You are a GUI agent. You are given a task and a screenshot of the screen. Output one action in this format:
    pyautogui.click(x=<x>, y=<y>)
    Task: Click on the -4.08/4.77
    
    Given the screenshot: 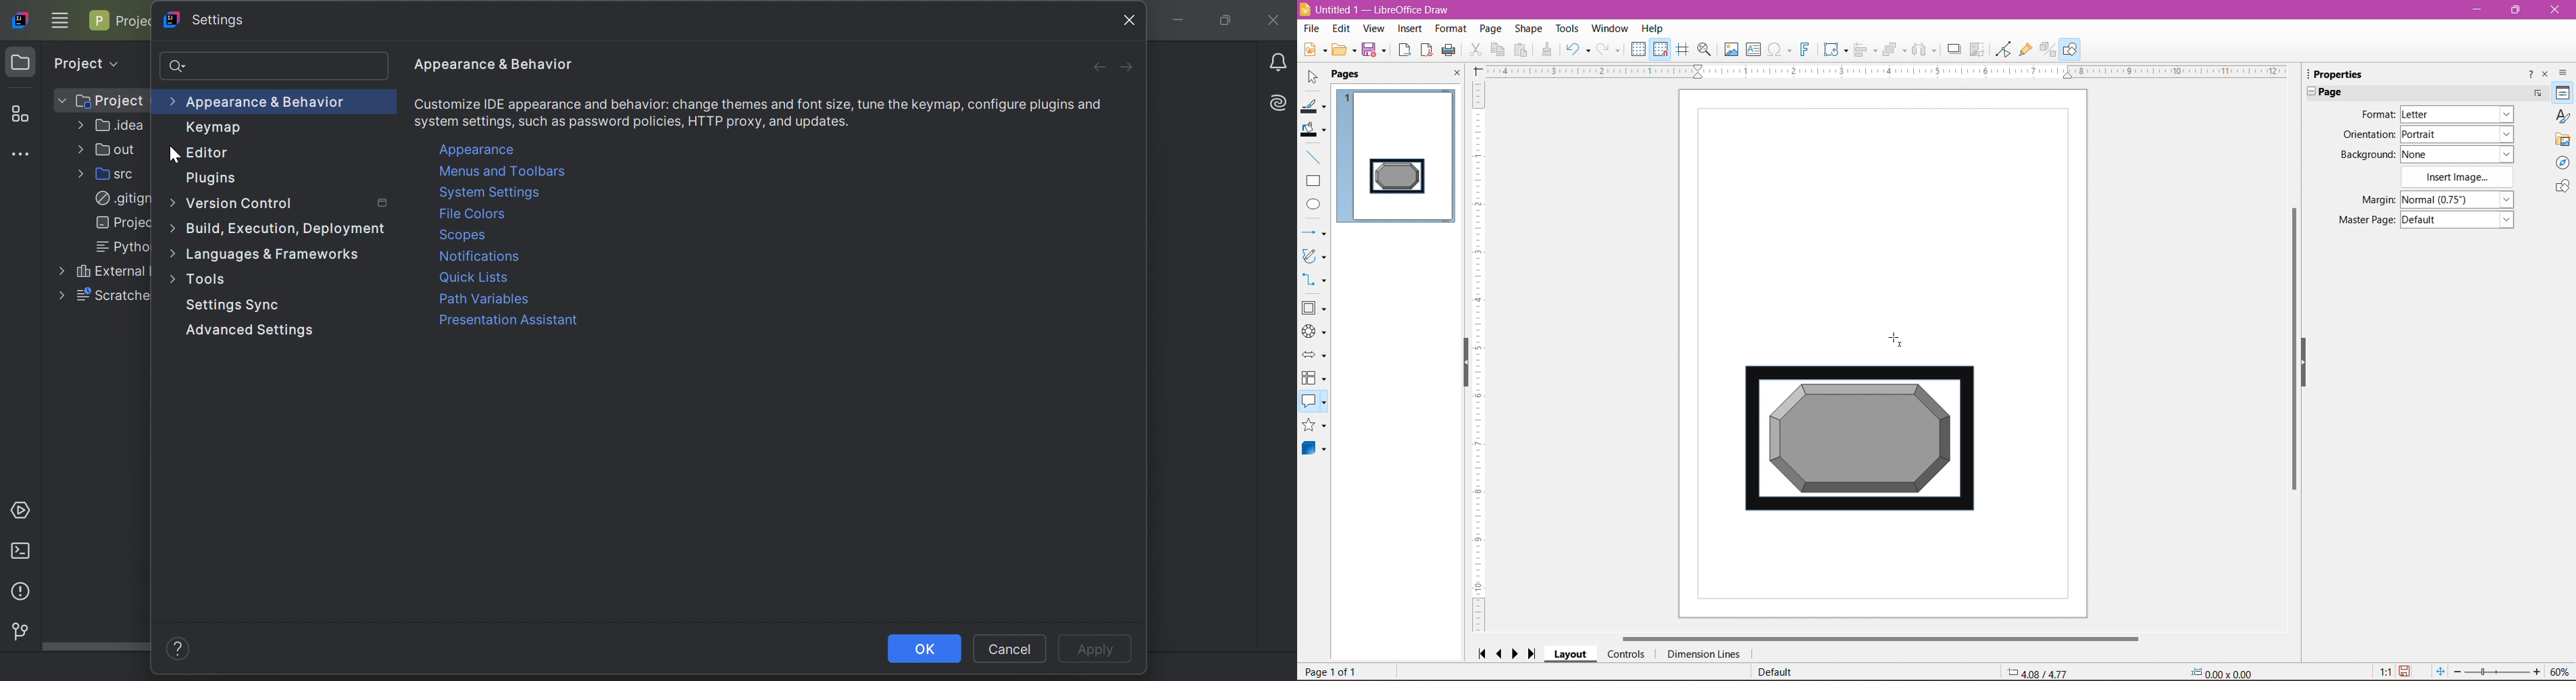 What is the action you would take?
    pyautogui.click(x=2038, y=672)
    